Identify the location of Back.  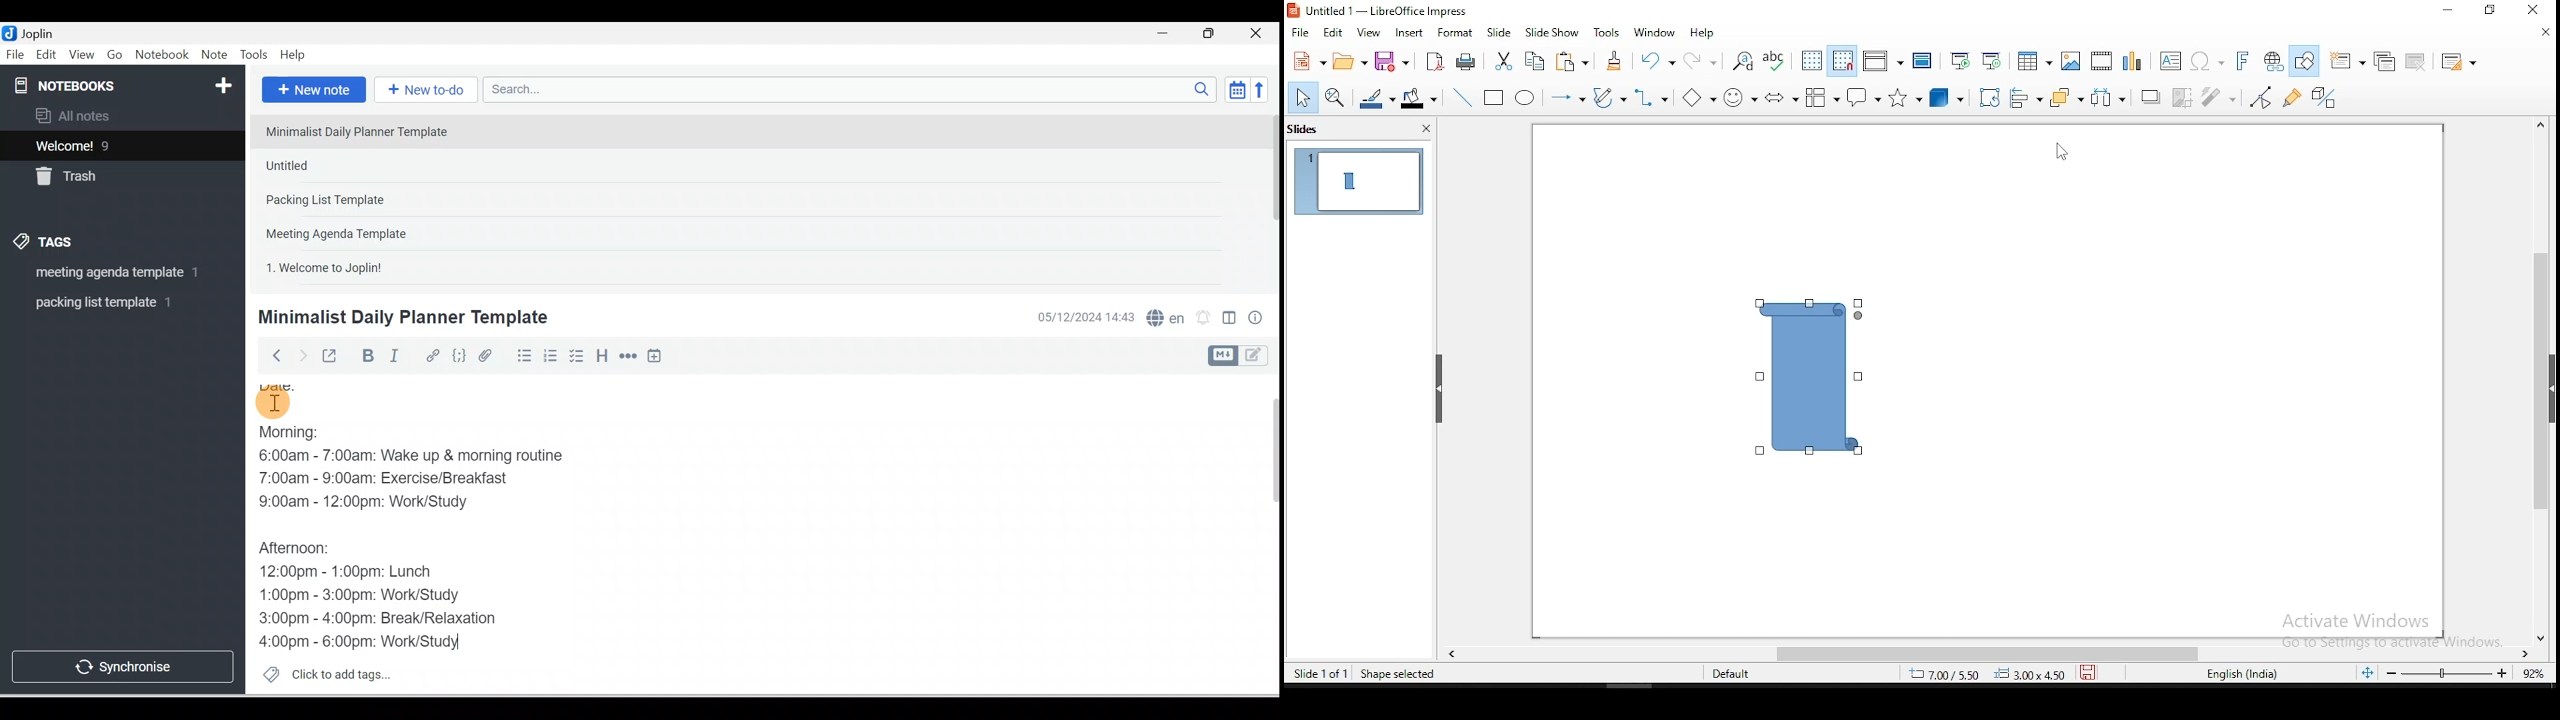
(271, 355).